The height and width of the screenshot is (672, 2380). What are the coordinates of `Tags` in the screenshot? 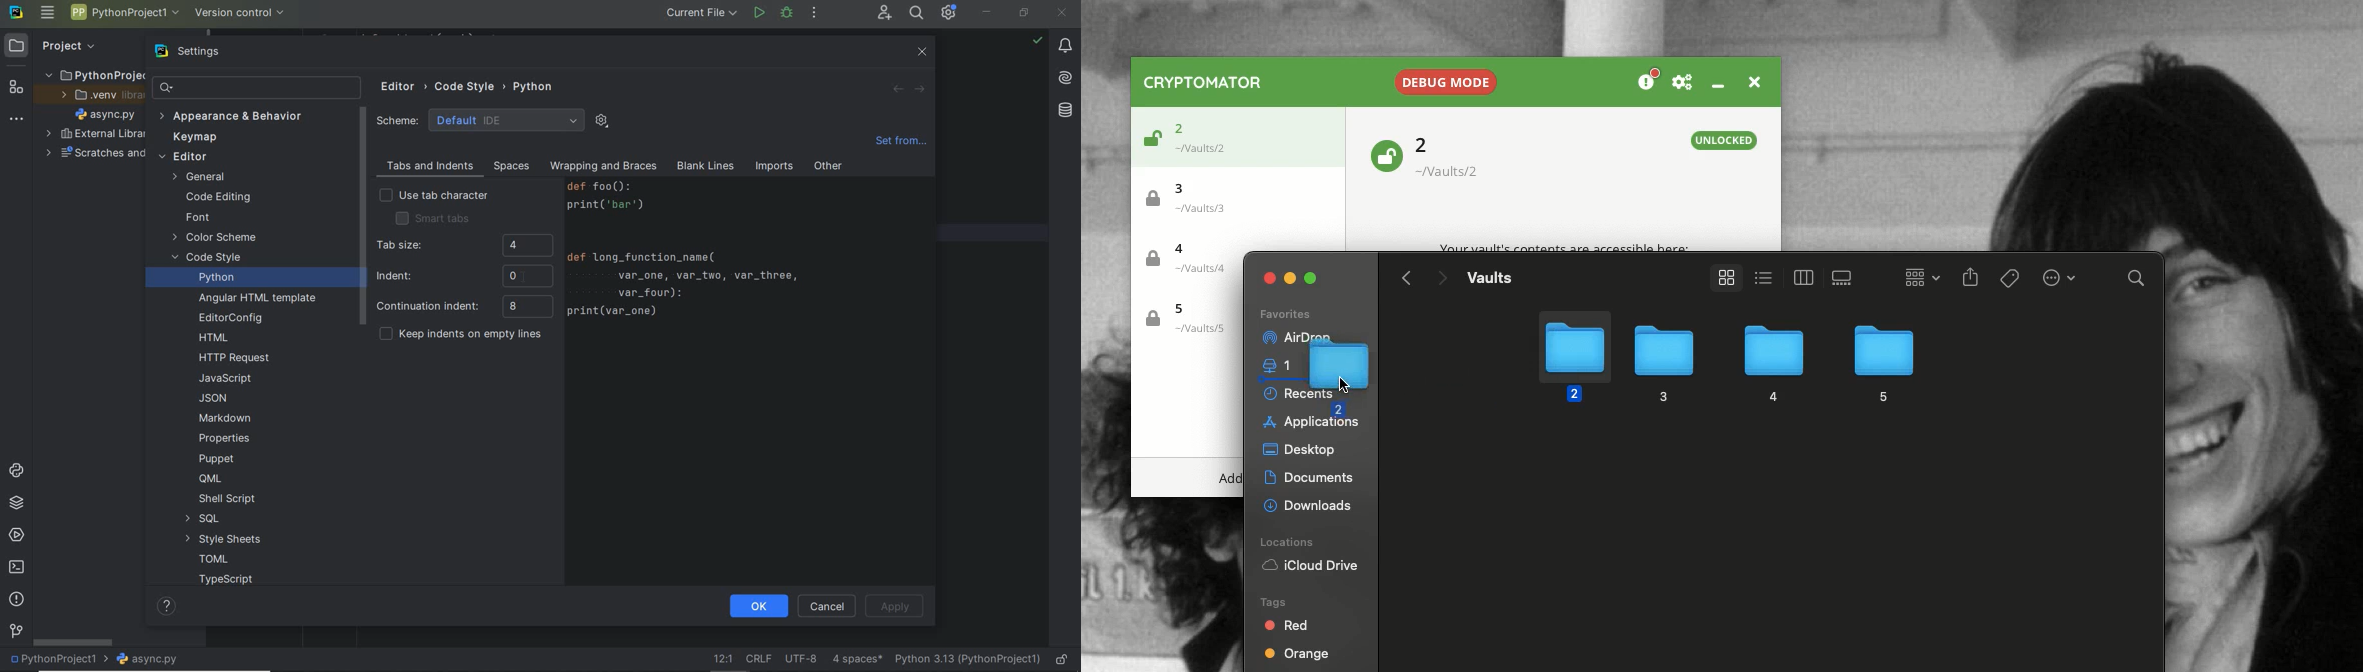 It's located at (2011, 278).